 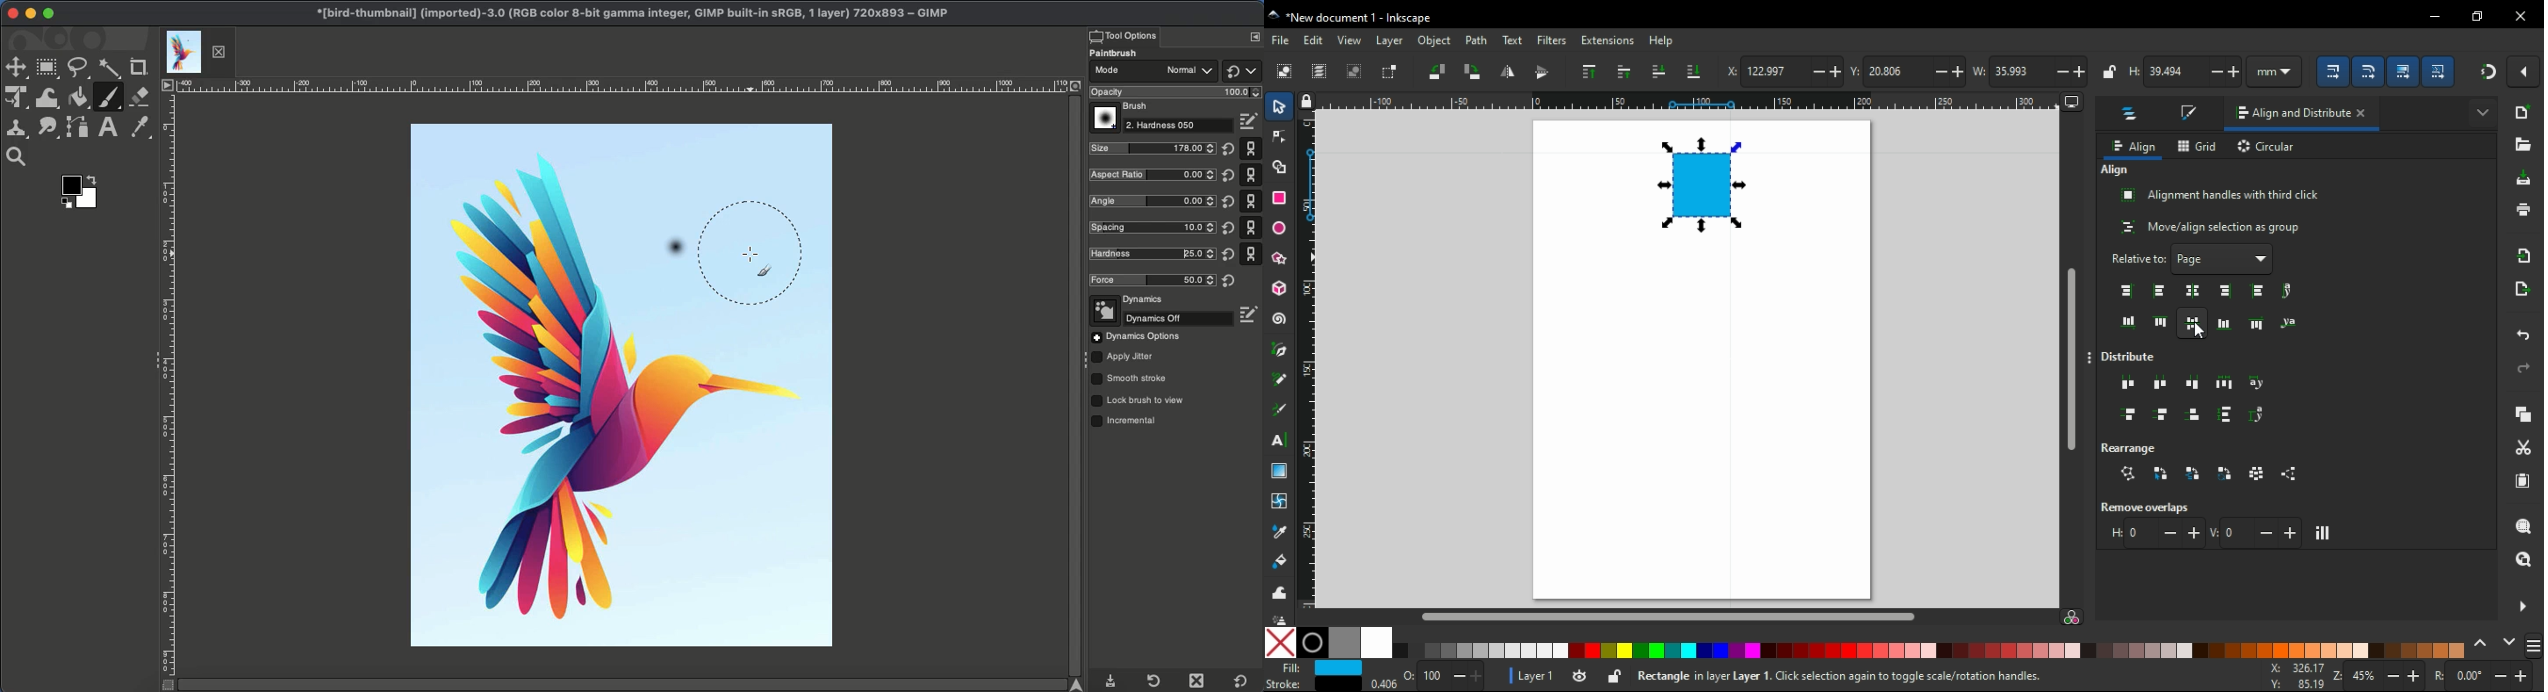 I want to click on Paintbrush, so click(x=1125, y=54).